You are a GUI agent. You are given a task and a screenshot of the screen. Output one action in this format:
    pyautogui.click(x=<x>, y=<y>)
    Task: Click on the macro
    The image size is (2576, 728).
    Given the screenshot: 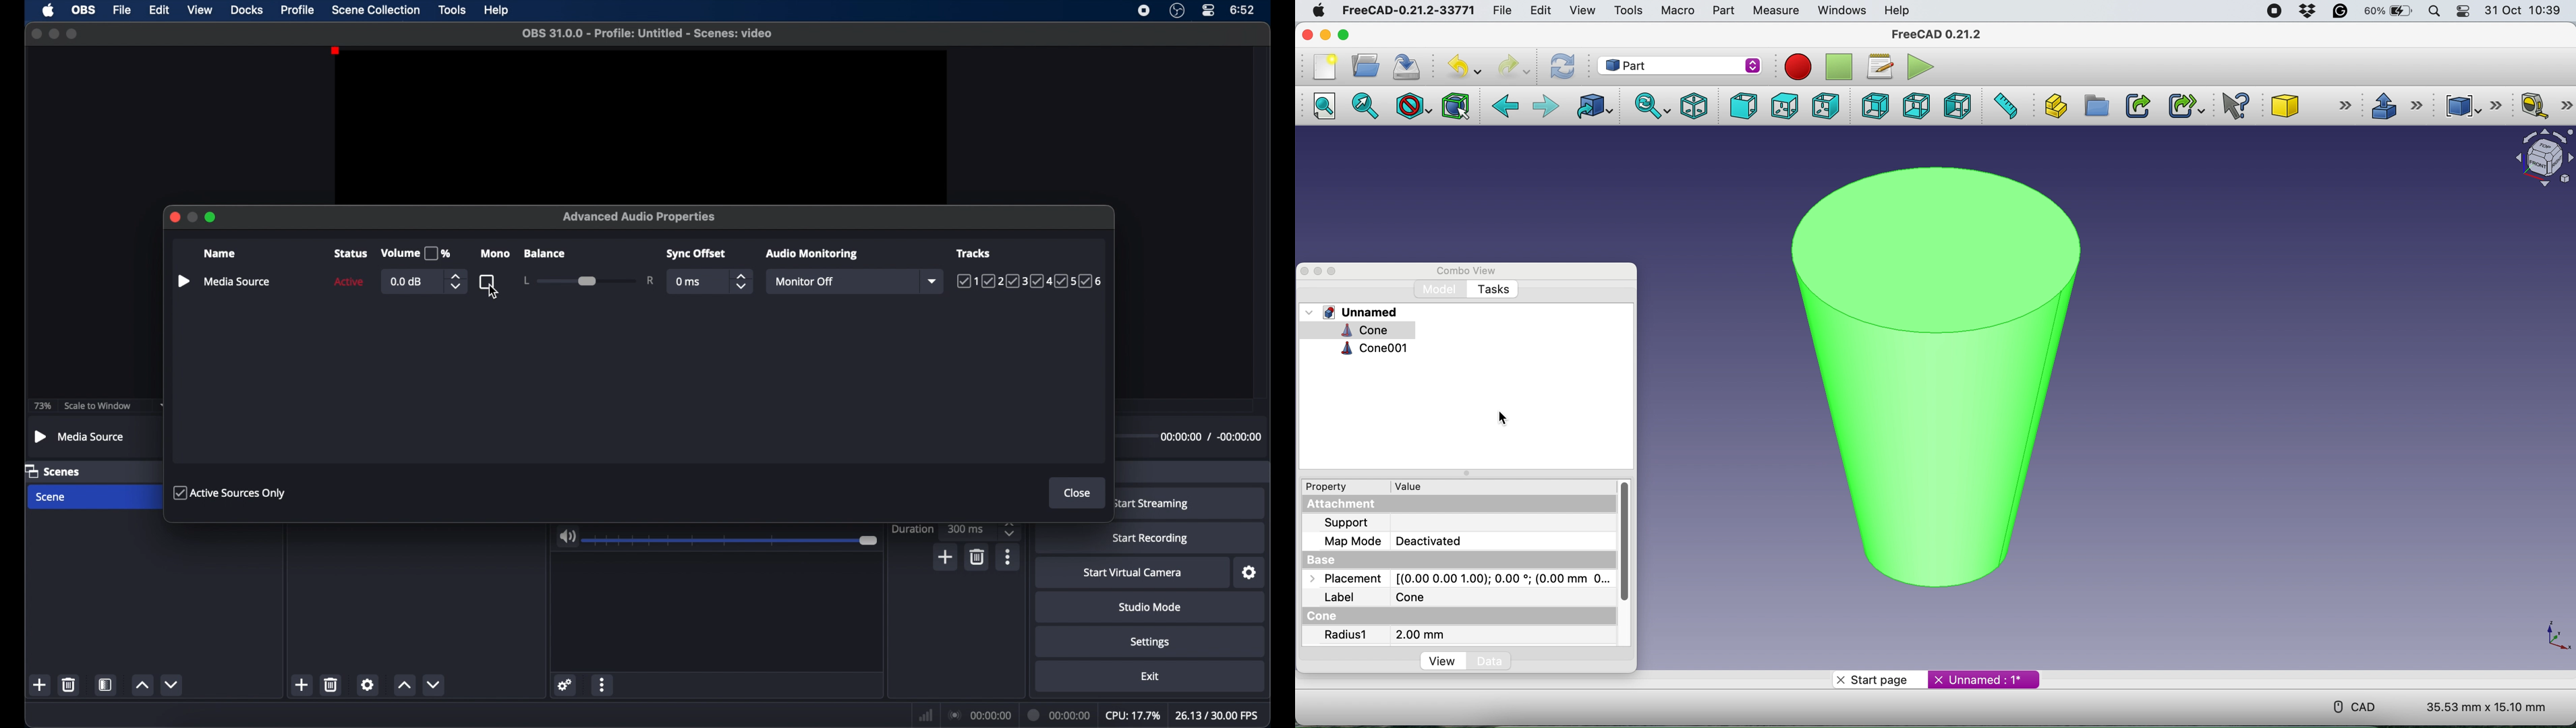 What is the action you would take?
    pyautogui.click(x=1678, y=10)
    